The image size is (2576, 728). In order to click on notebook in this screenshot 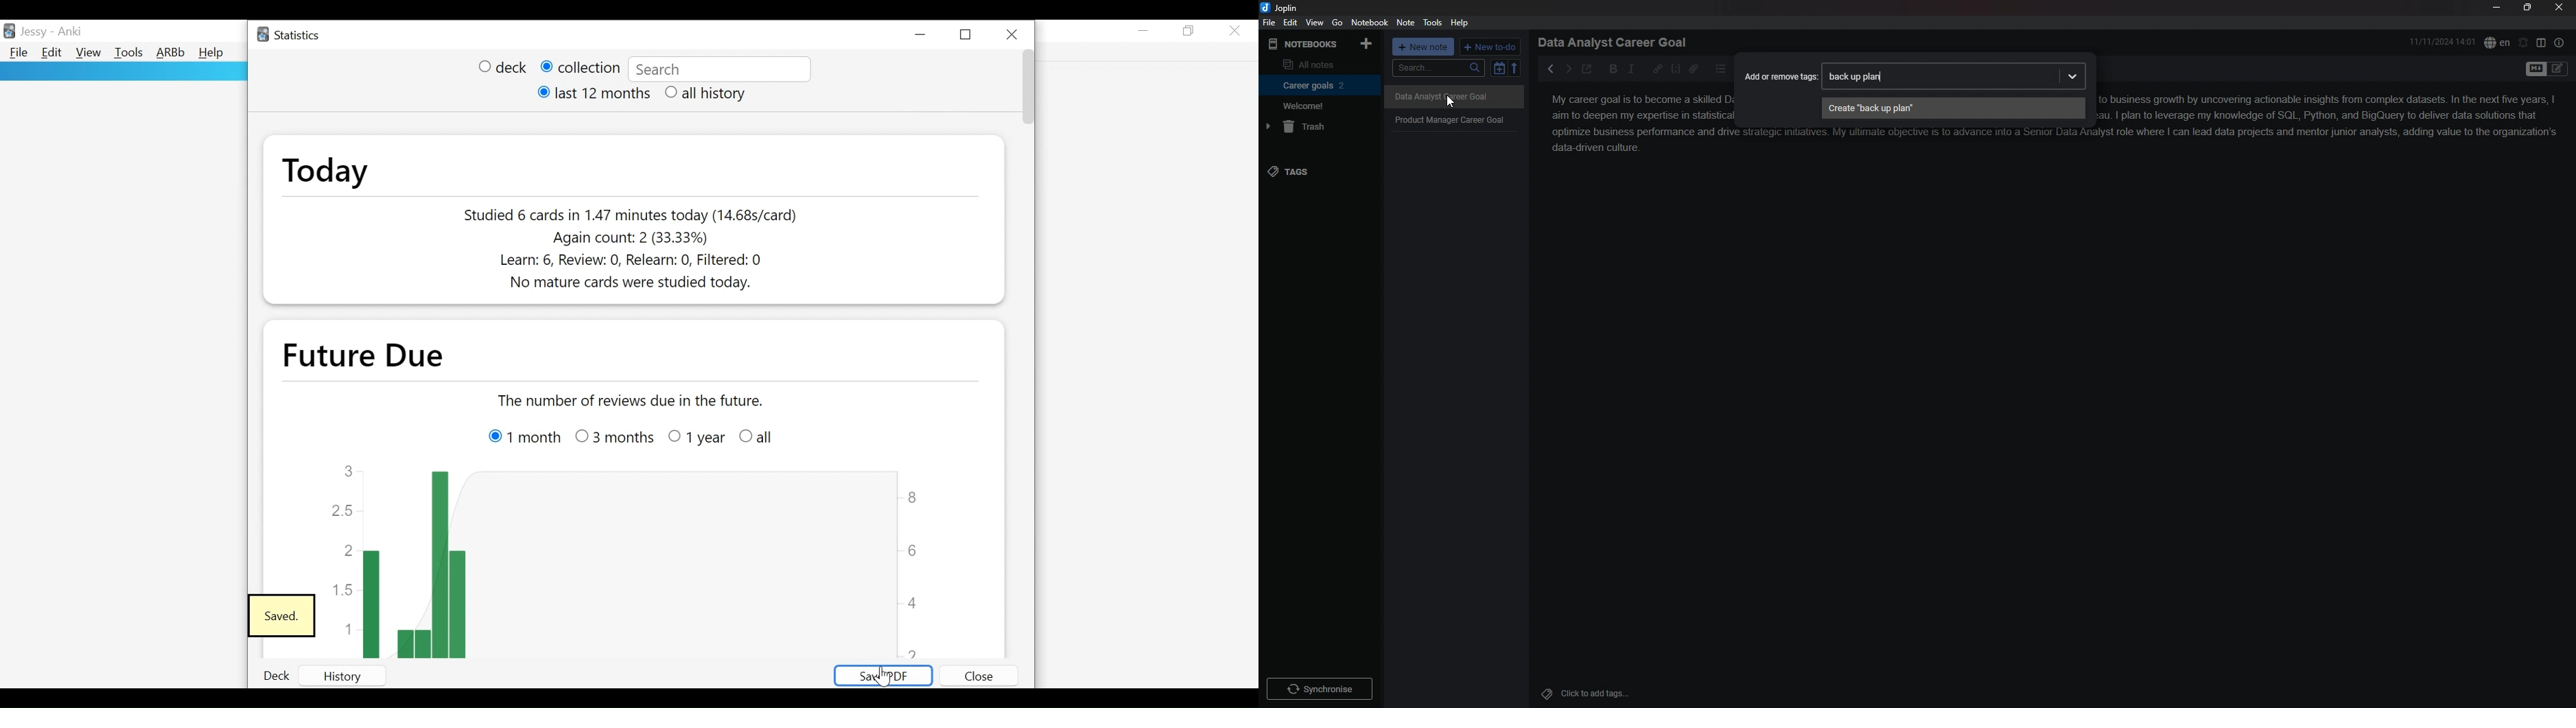, I will do `click(1370, 22)`.